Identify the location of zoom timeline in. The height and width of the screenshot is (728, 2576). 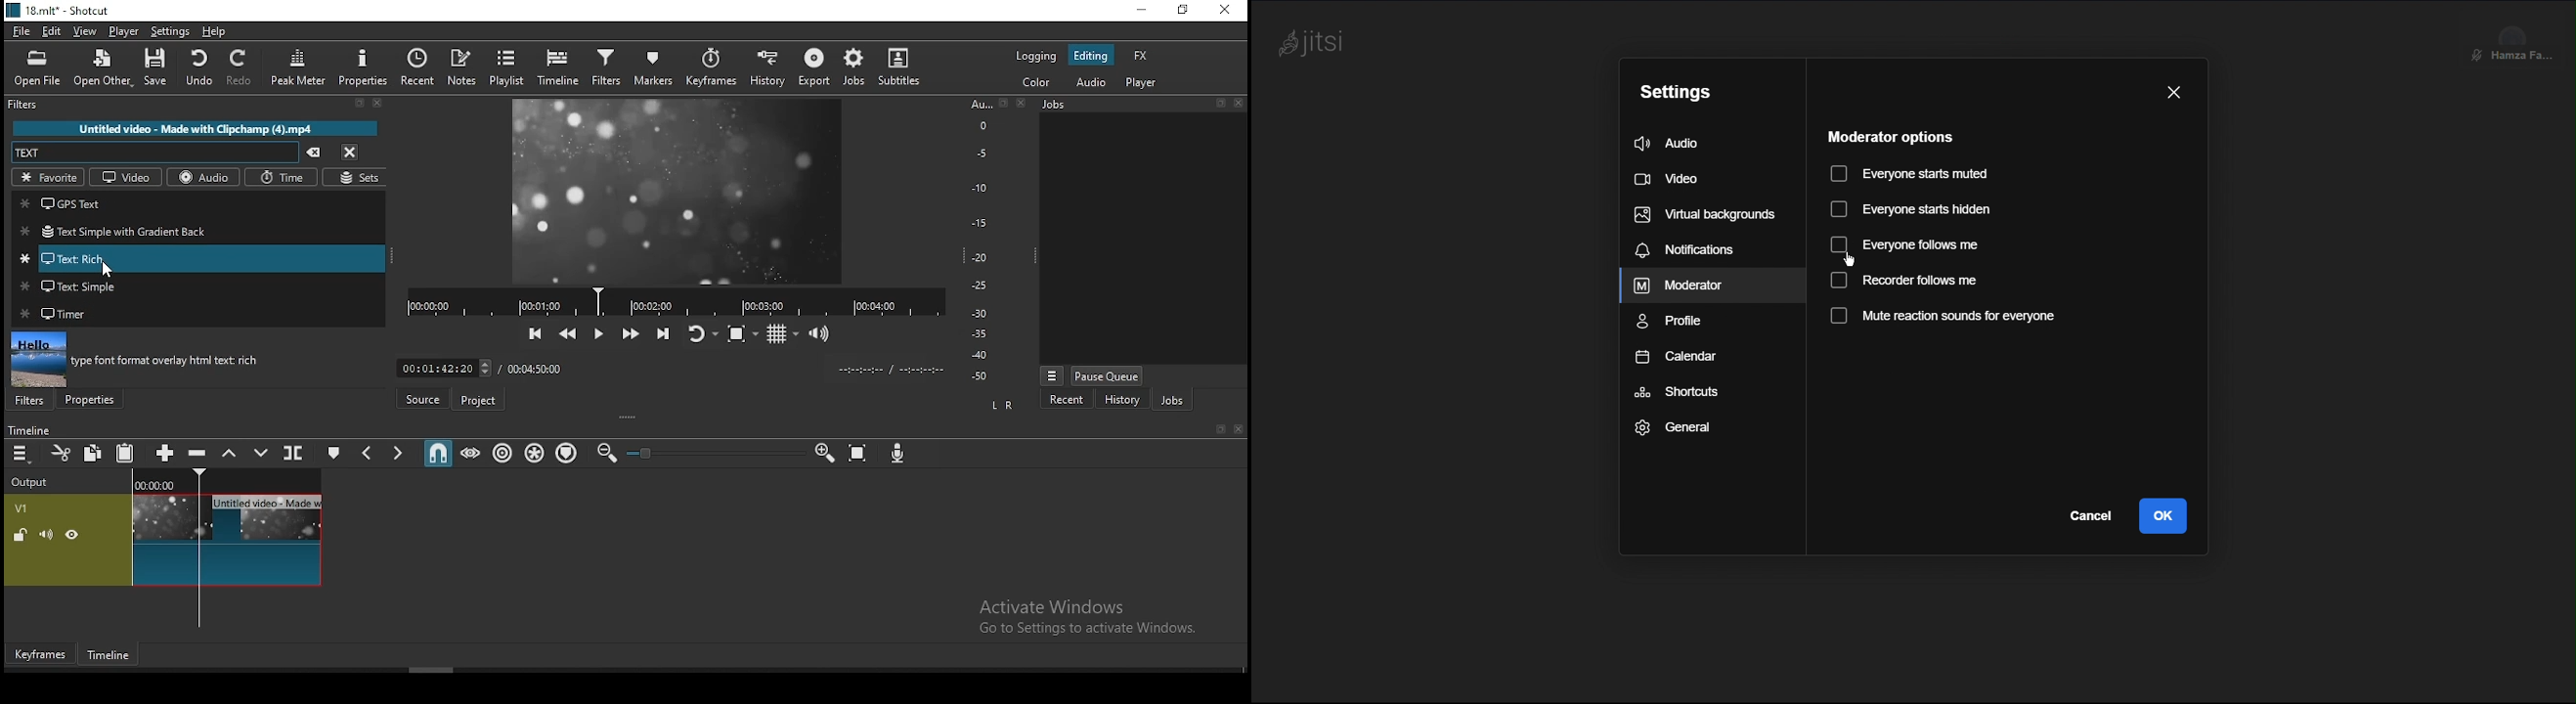
(823, 452).